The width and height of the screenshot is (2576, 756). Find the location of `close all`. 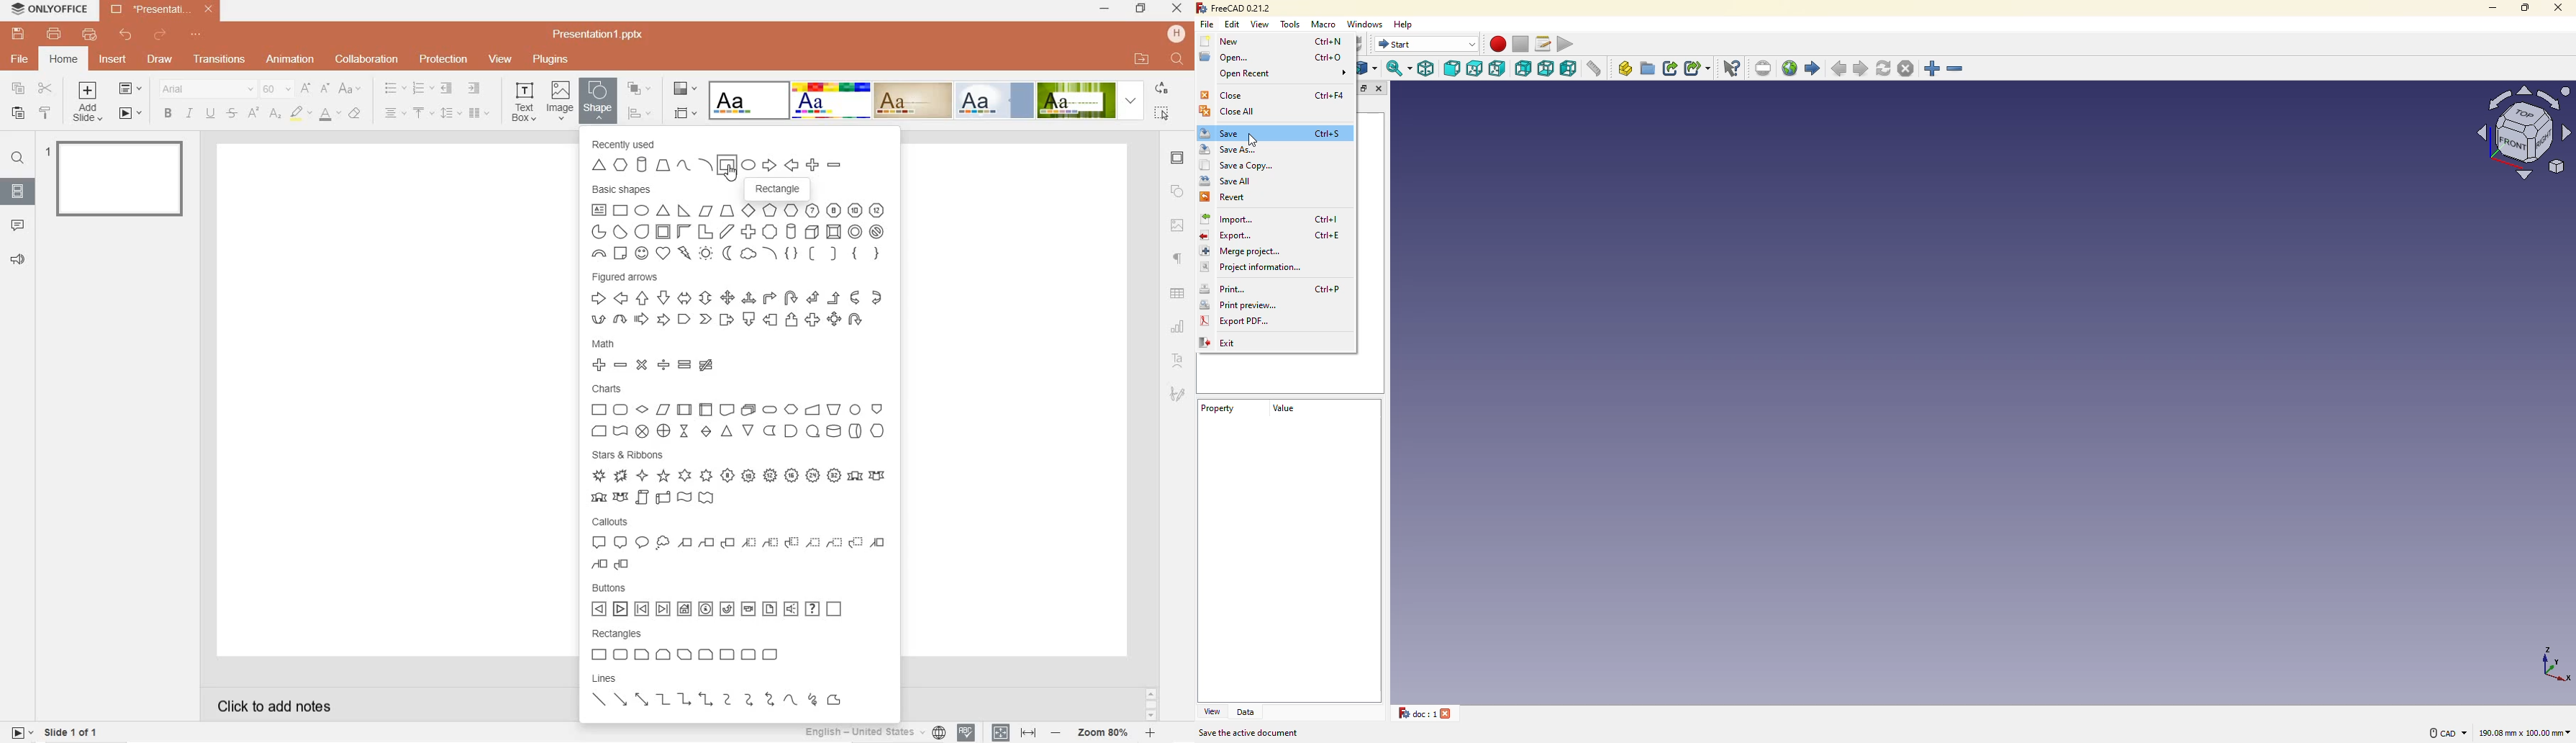

close all is located at coordinates (1230, 112).